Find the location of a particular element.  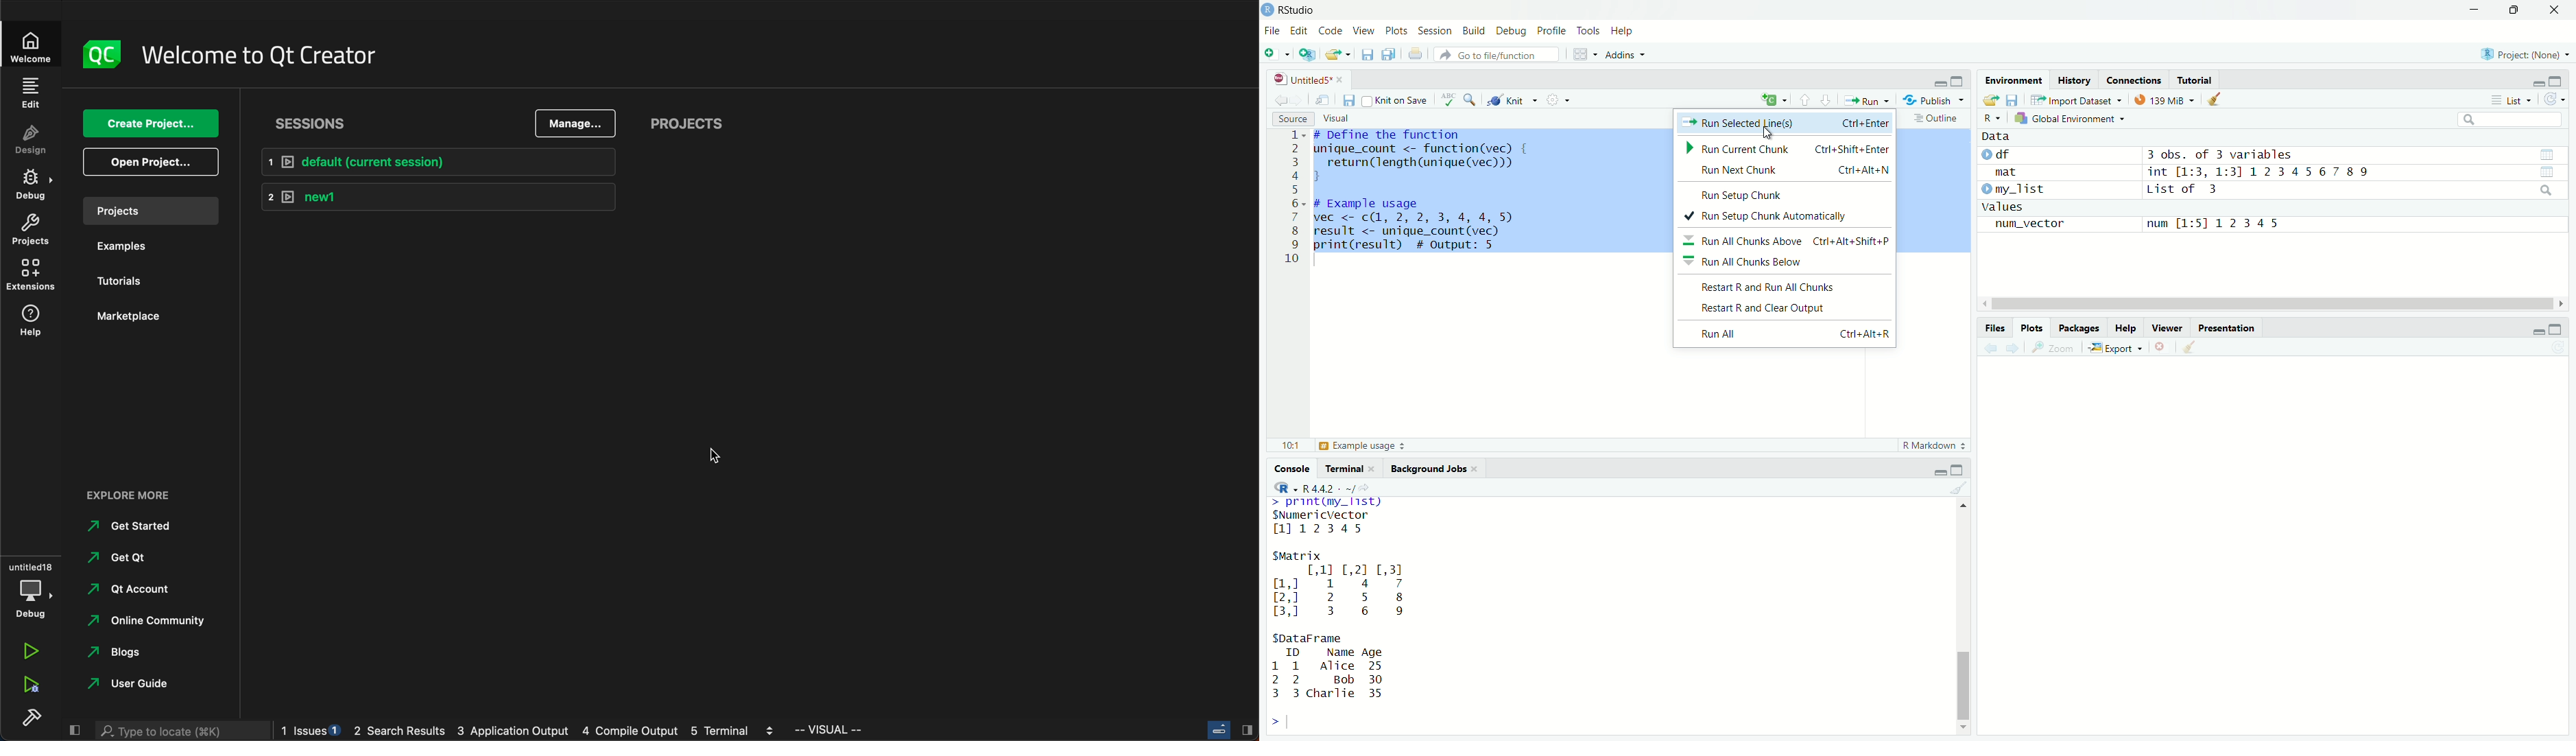

Visual is located at coordinates (1338, 118).